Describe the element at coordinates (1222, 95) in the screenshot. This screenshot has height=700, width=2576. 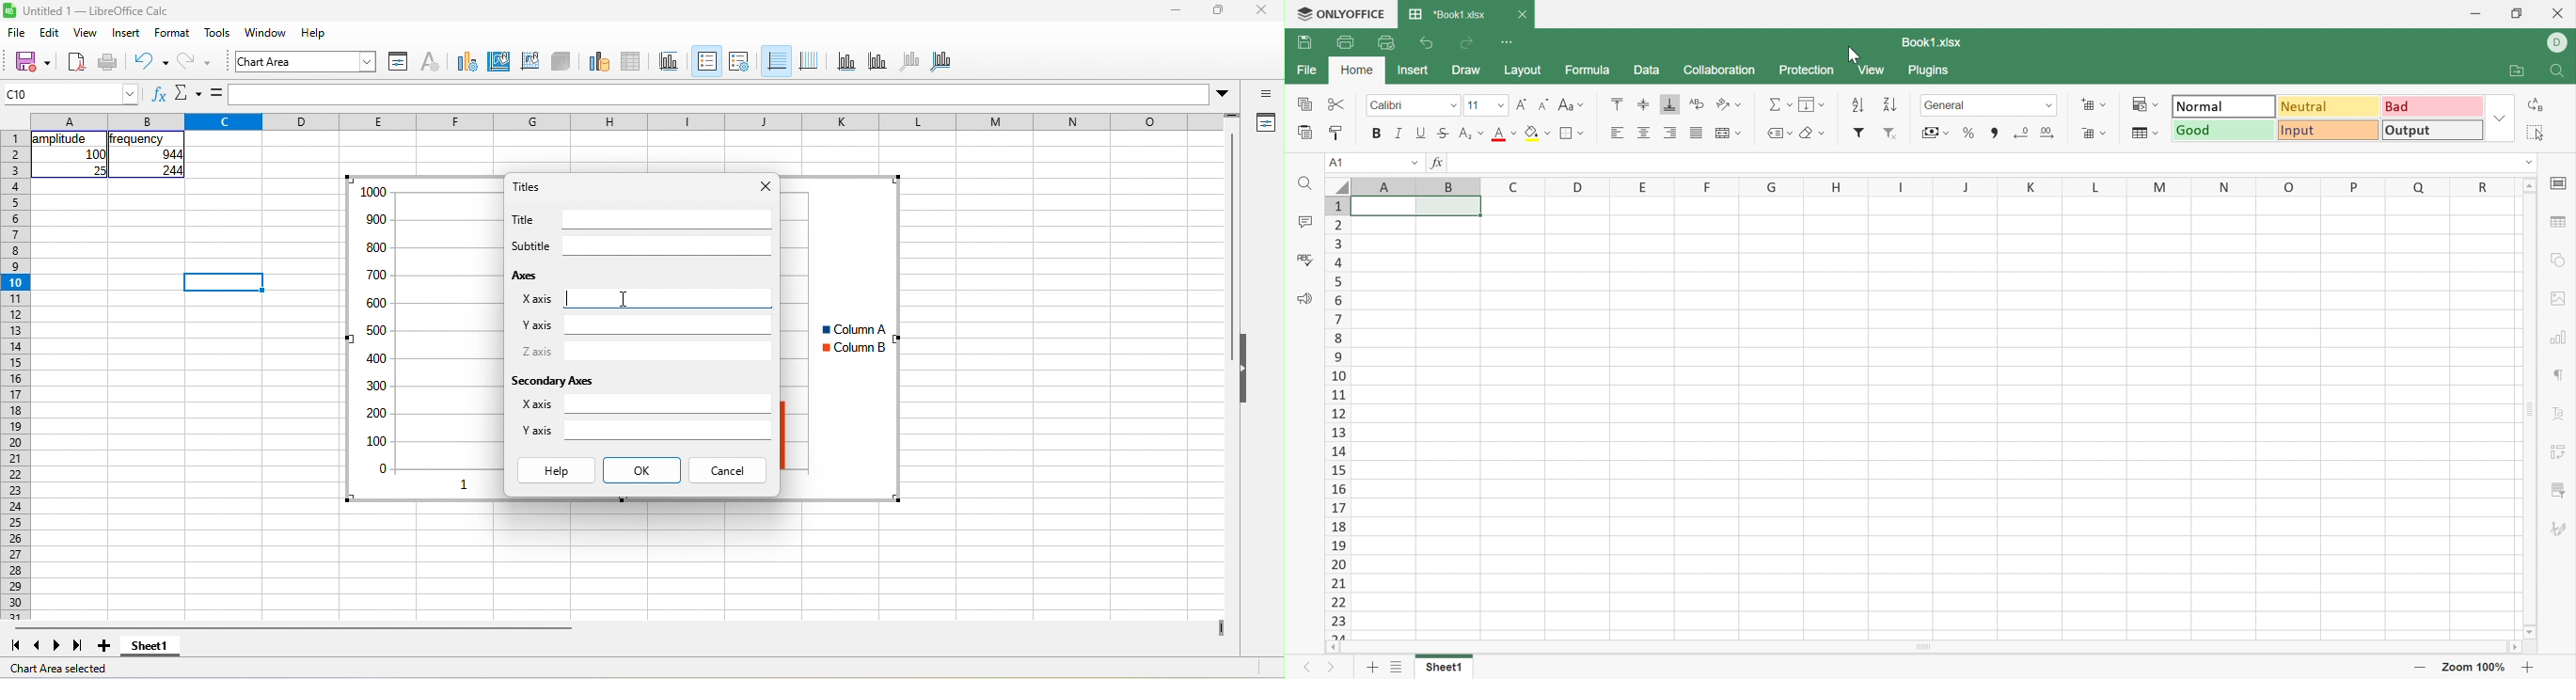
I see `More options` at that location.